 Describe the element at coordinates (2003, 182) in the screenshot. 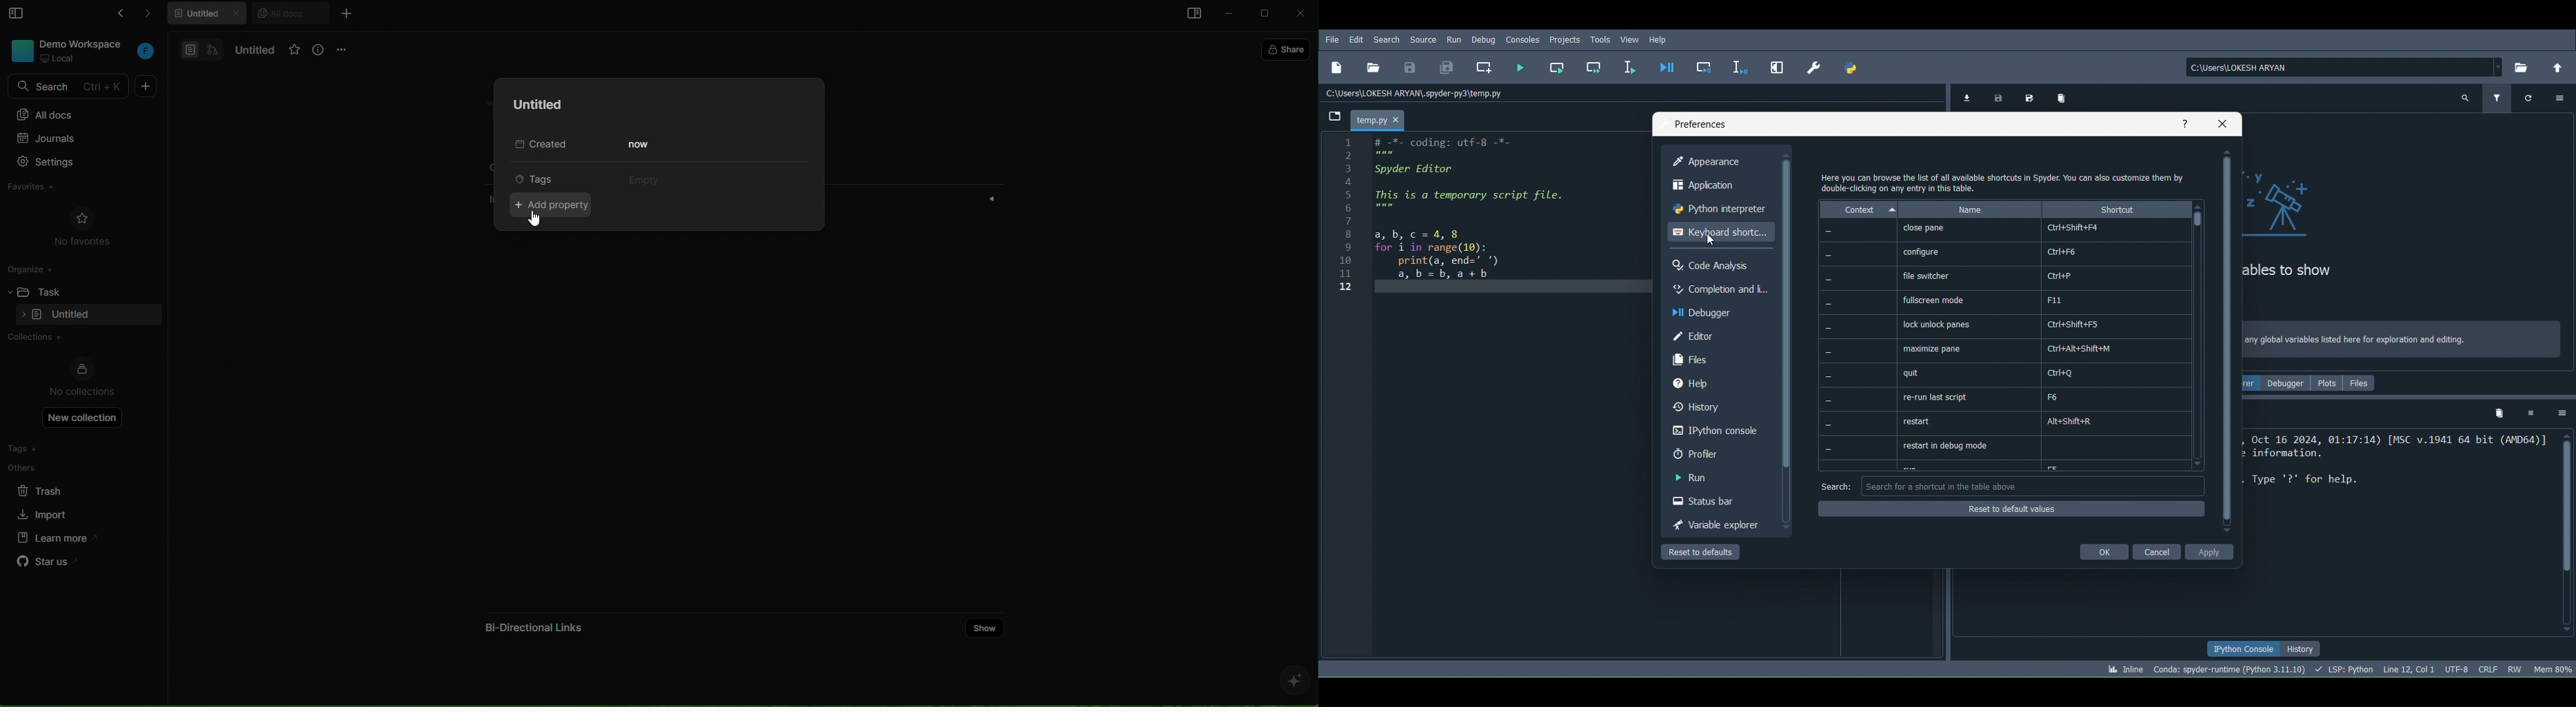

I see `Text` at that location.